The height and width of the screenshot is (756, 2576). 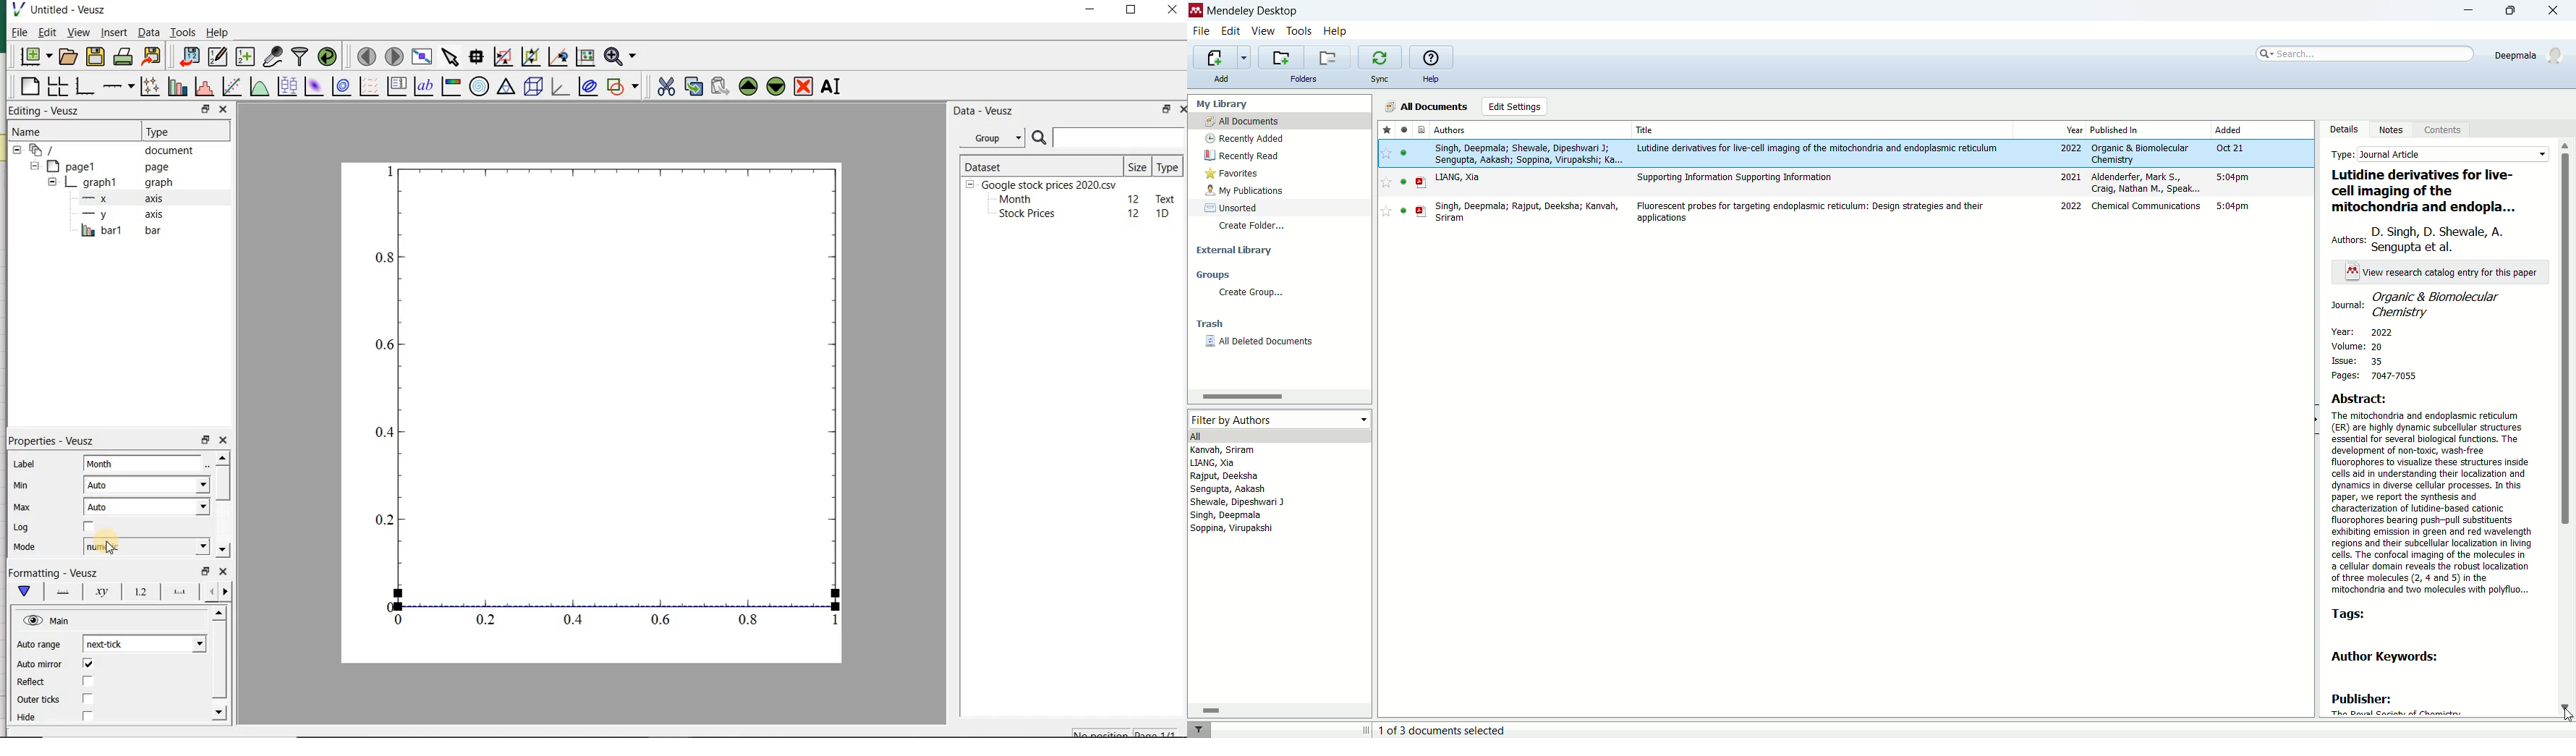 I want to click on groups, so click(x=1213, y=274).